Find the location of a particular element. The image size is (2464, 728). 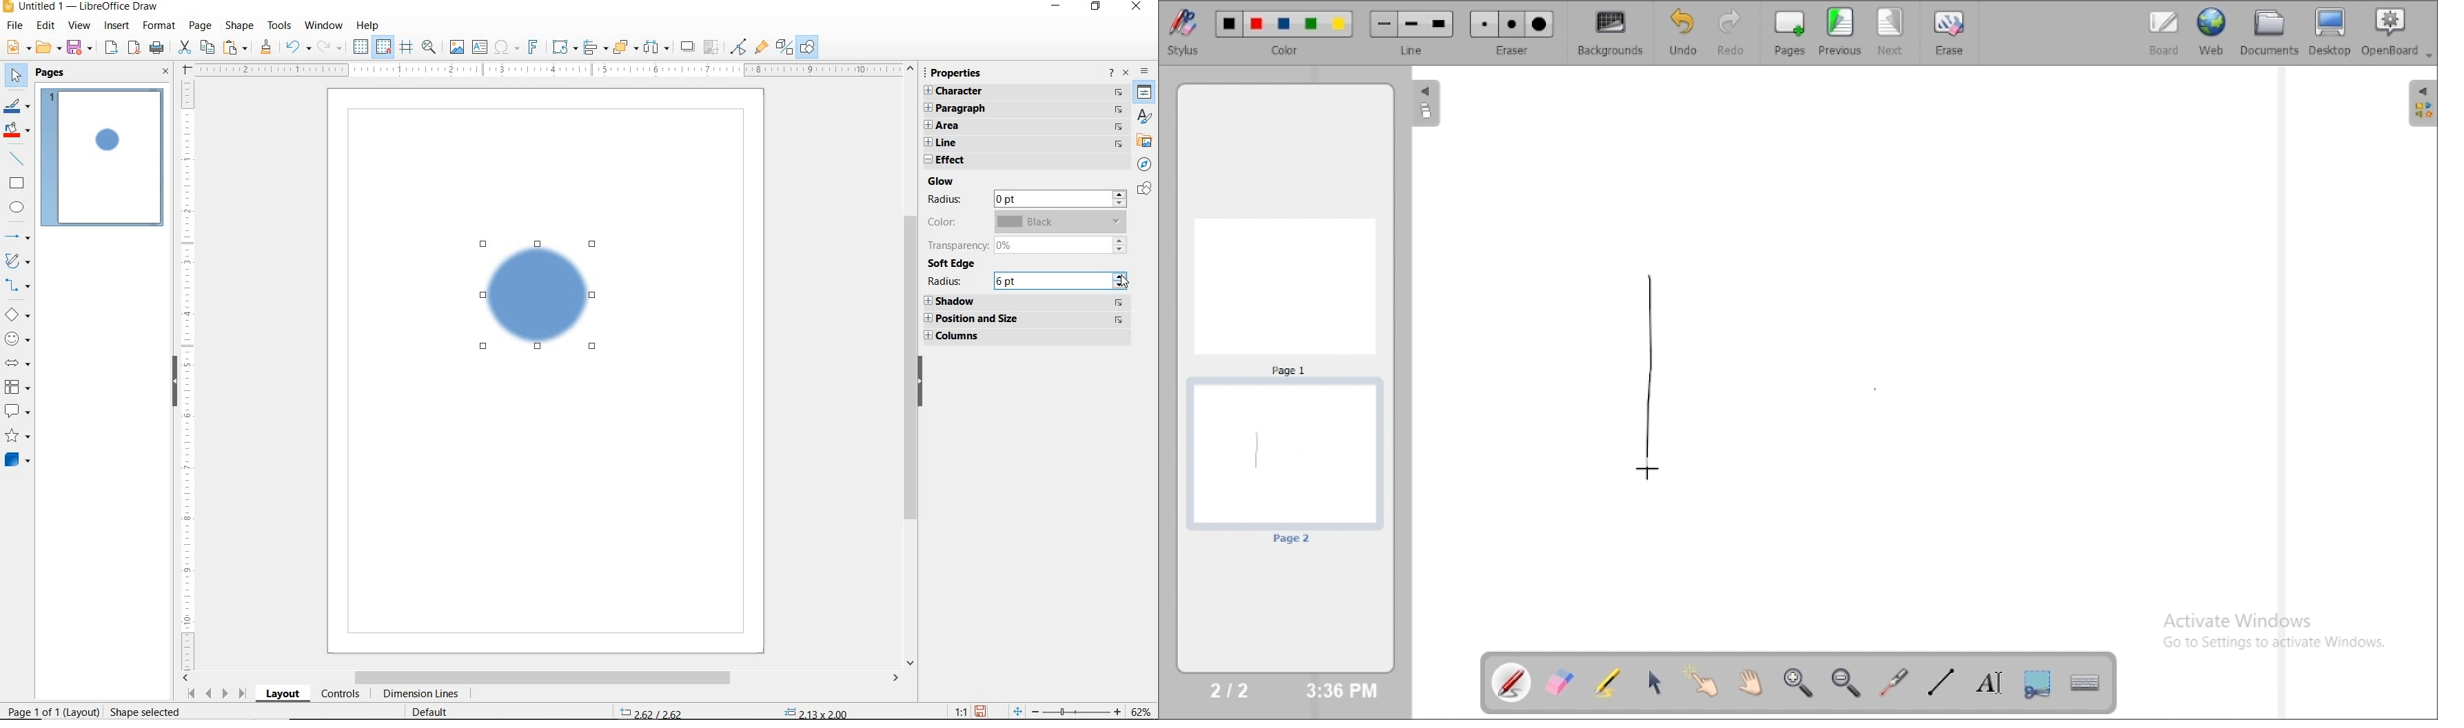

documents is located at coordinates (2268, 31).